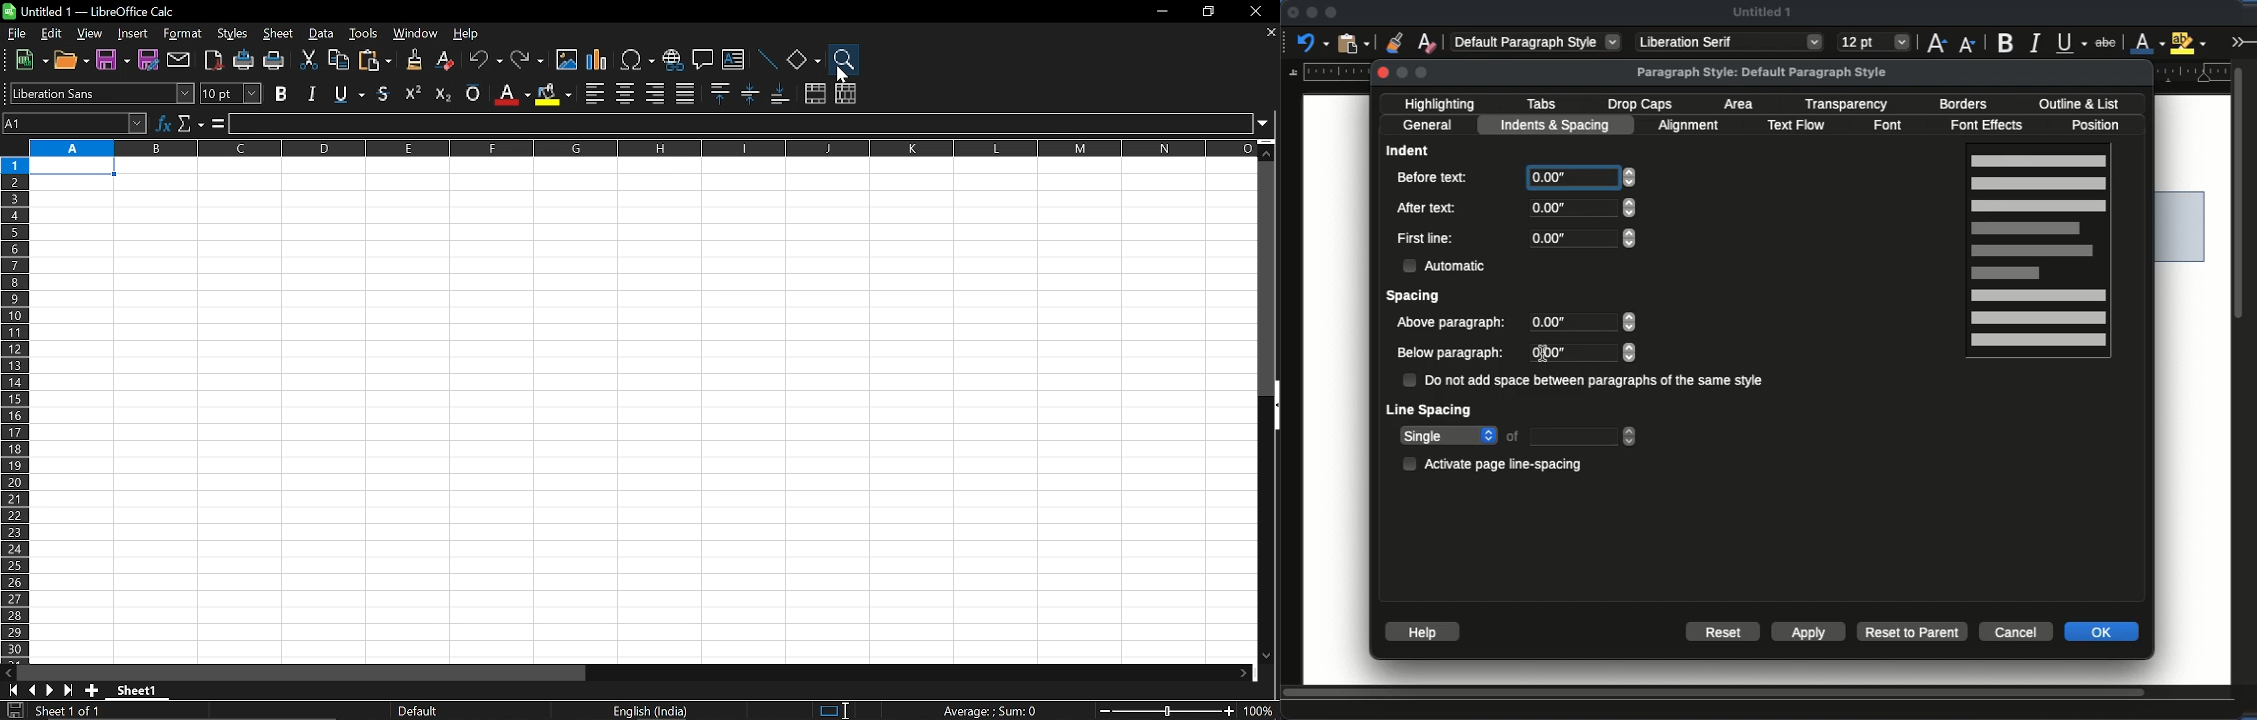  What do you see at coordinates (76, 123) in the screenshot?
I see `name box` at bounding box center [76, 123].